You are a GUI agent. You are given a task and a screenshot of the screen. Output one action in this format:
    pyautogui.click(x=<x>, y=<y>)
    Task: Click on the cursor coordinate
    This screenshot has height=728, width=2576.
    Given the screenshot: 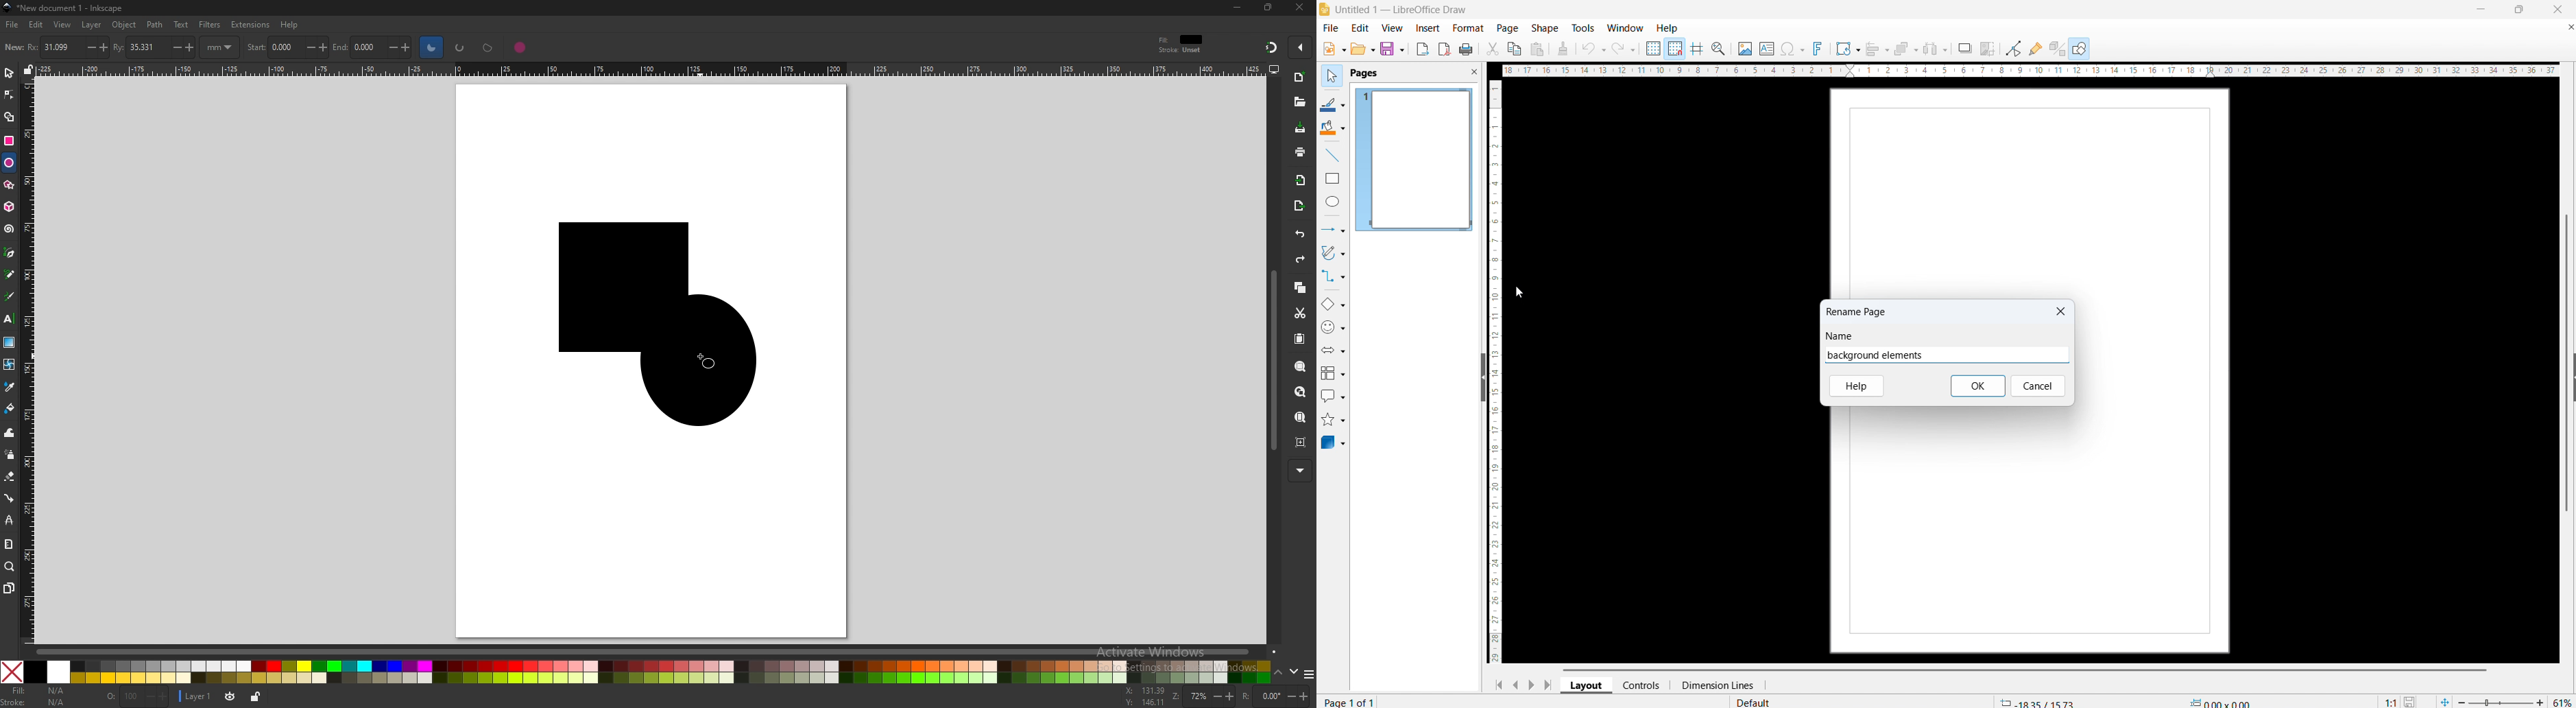 What is the action you would take?
    pyautogui.click(x=2037, y=701)
    